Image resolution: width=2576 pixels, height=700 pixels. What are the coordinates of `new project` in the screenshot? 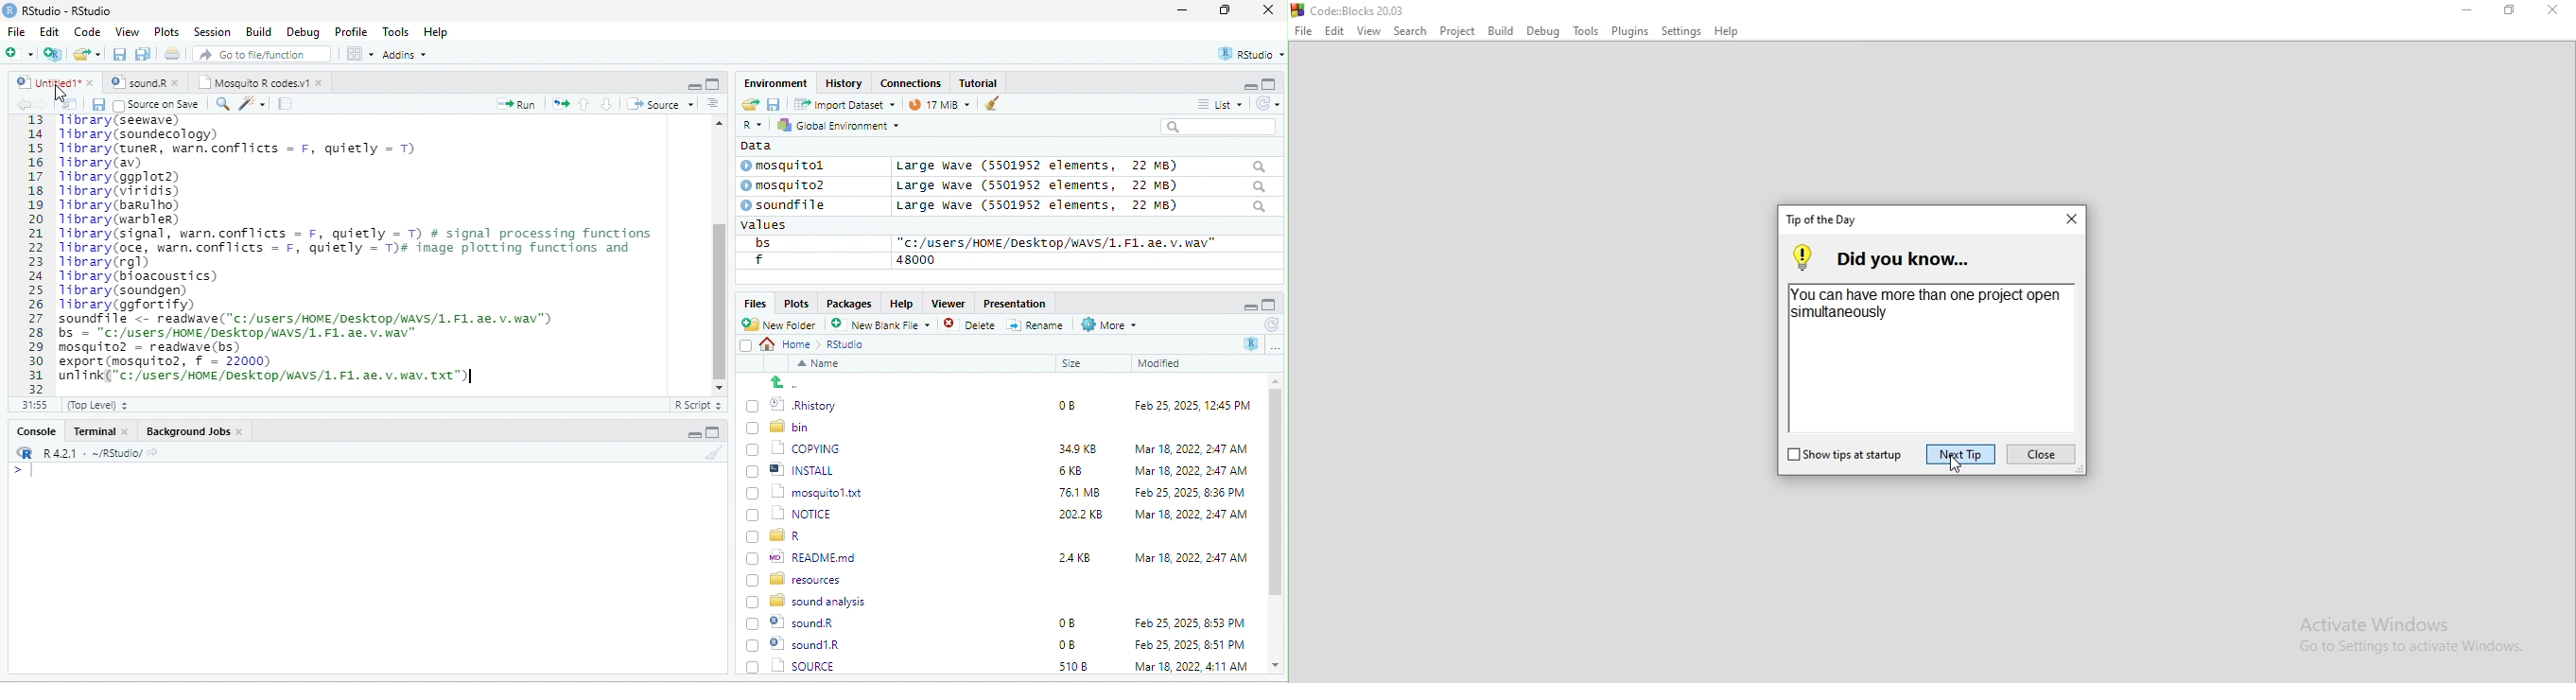 It's located at (54, 54).